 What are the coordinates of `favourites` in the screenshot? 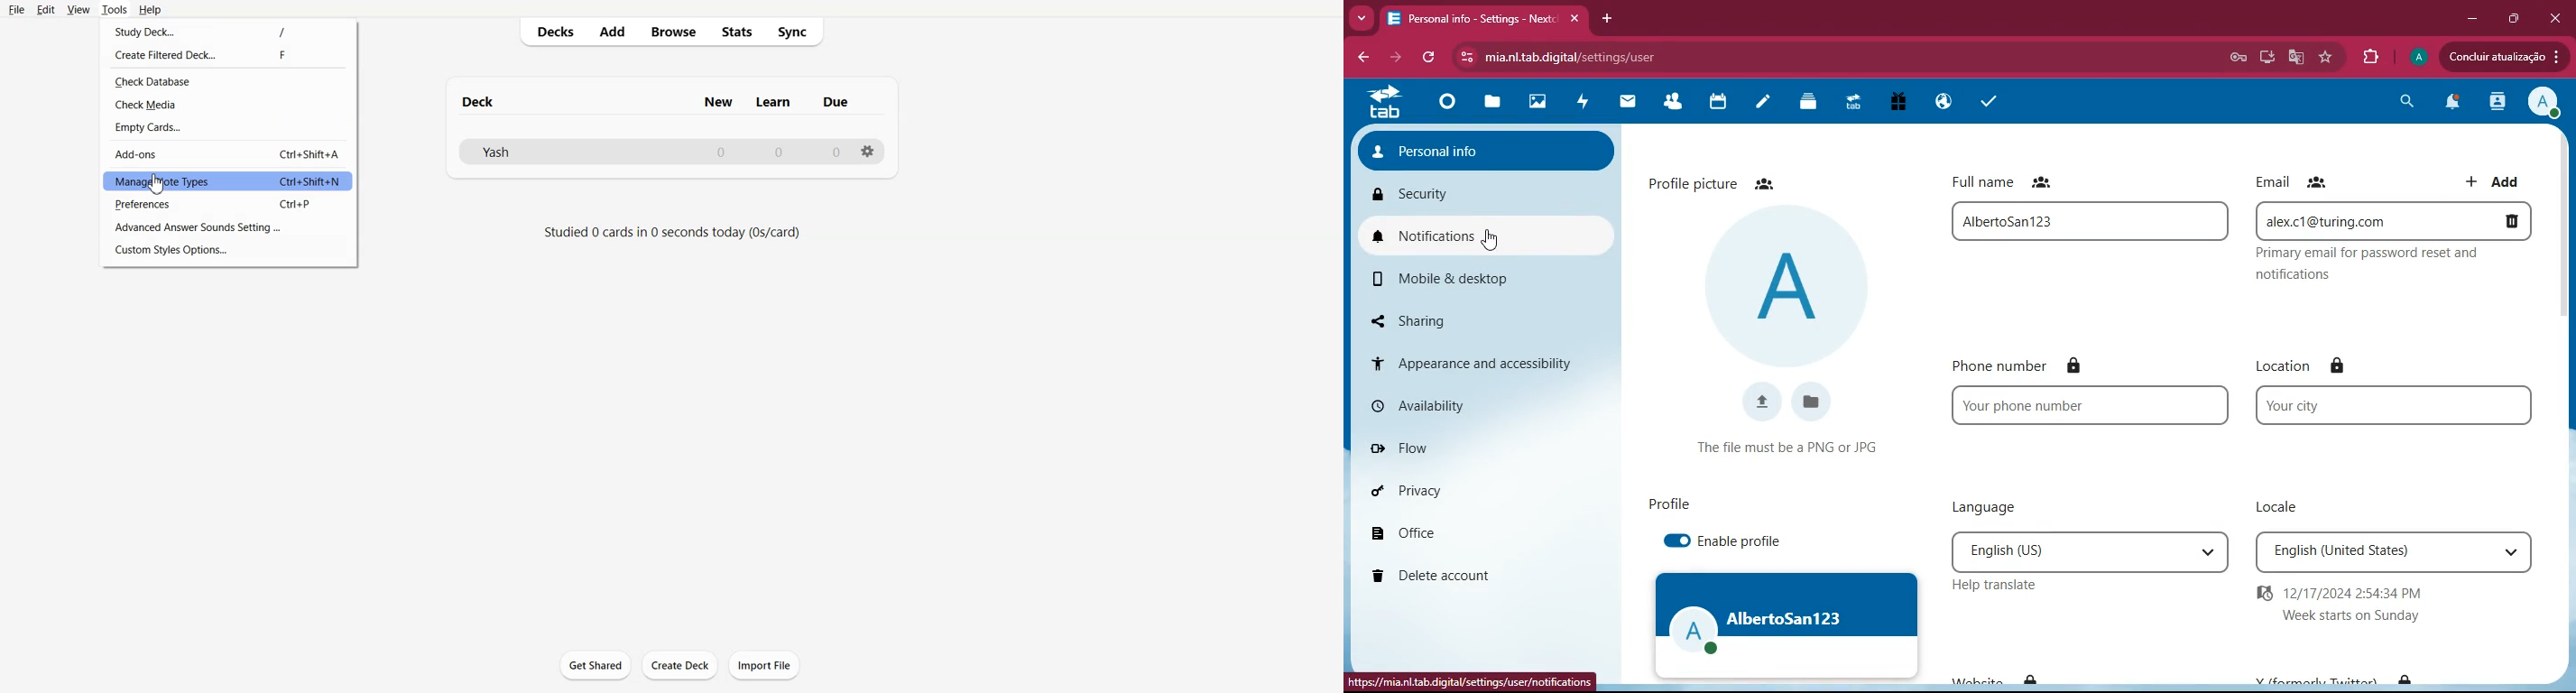 It's located at (2326, 58).